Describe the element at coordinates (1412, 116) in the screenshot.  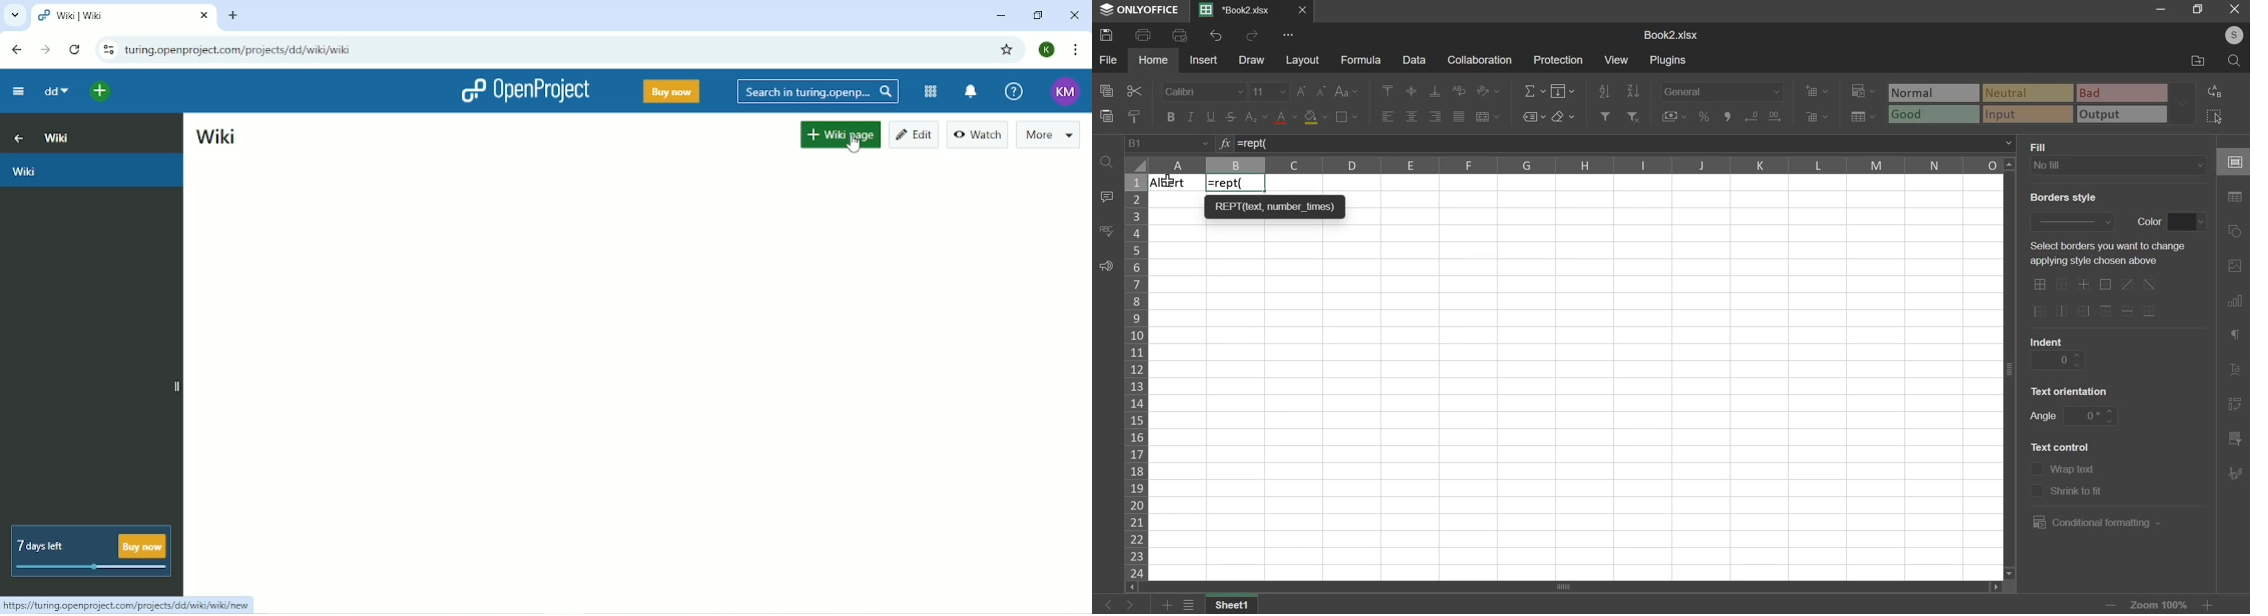
I see `horizontal alignment` at that location.